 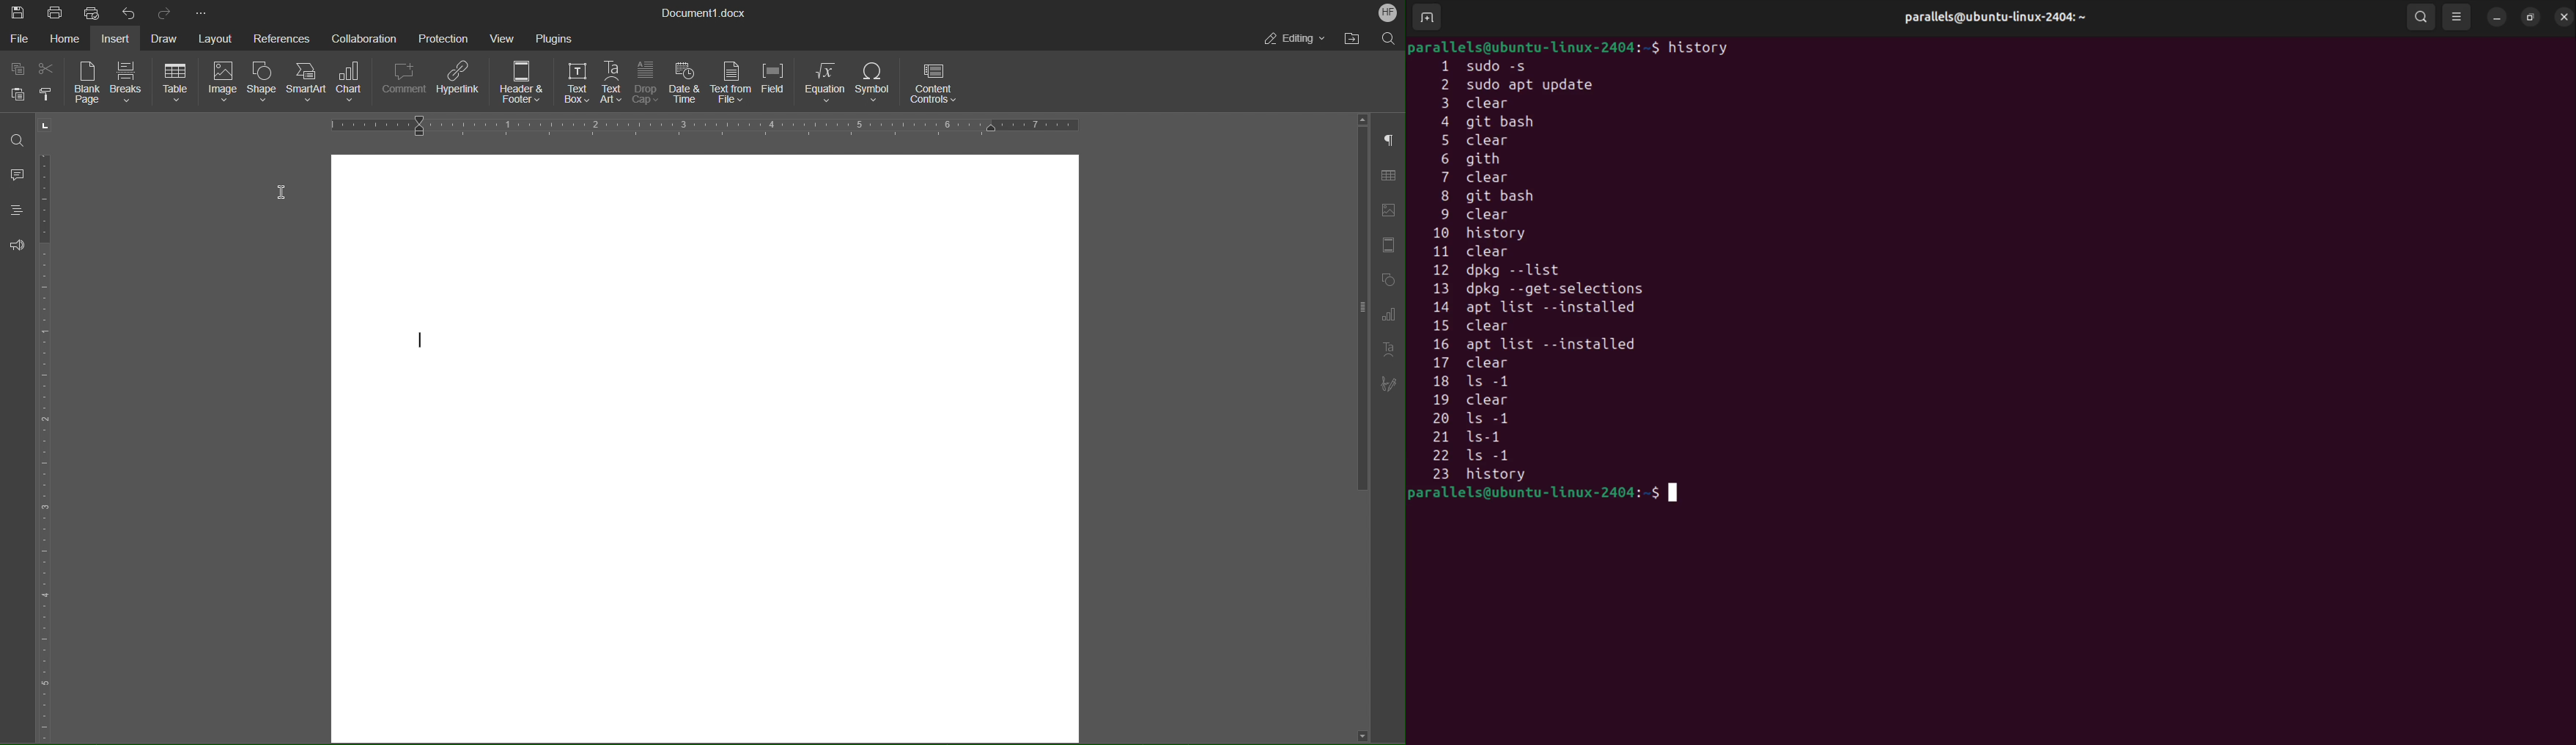 I want to click on Horizontal Ruler, so click(x=705, y=124).